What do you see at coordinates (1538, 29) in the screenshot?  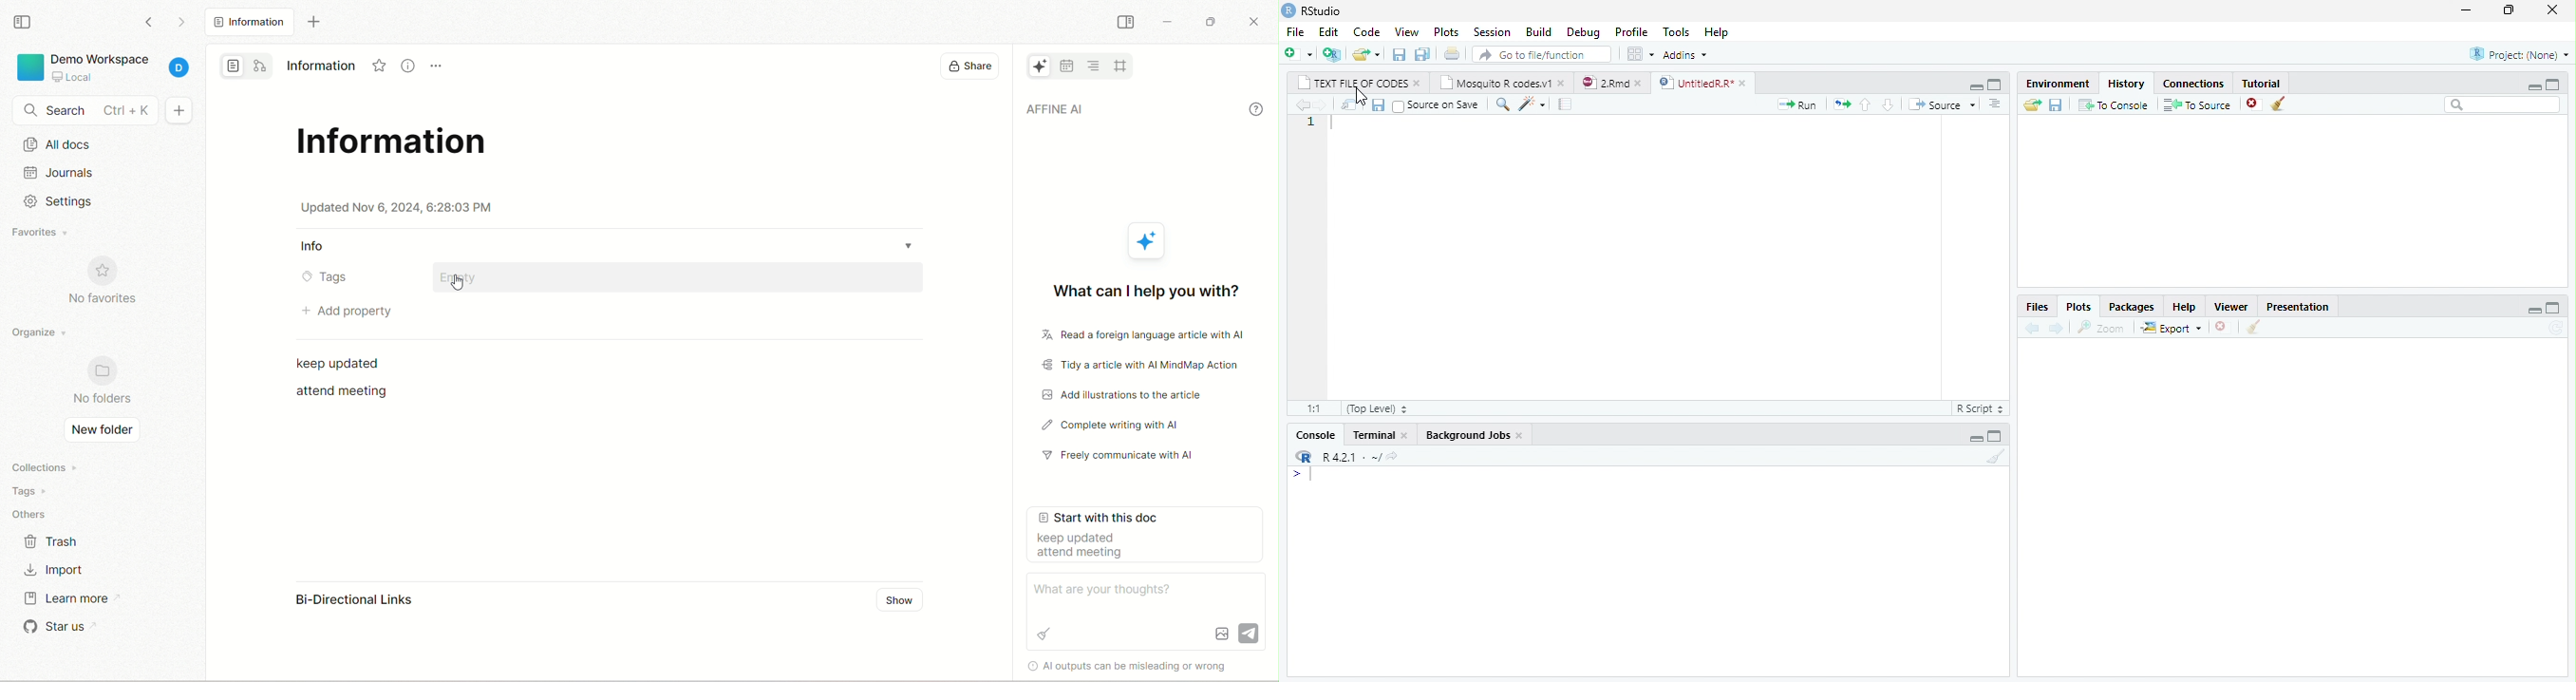 I see `build` at bounding box center [1538, 29].